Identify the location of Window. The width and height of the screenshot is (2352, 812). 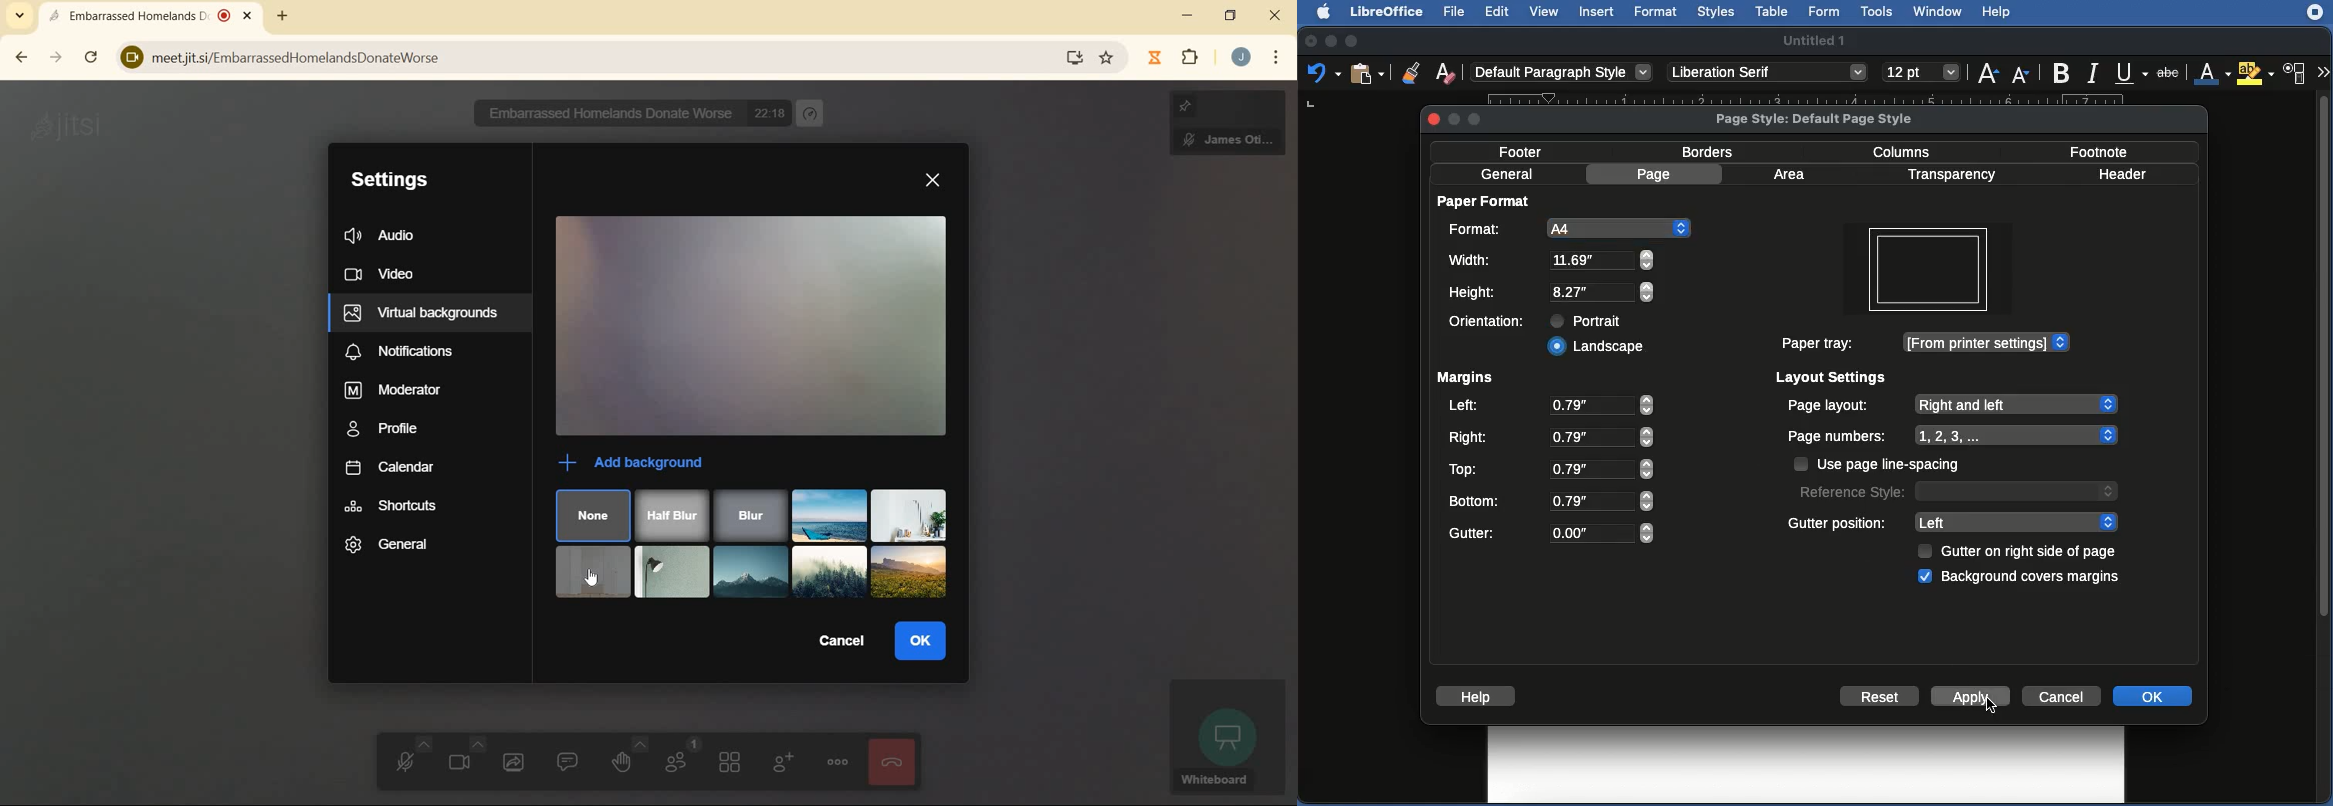
(1941, 12).